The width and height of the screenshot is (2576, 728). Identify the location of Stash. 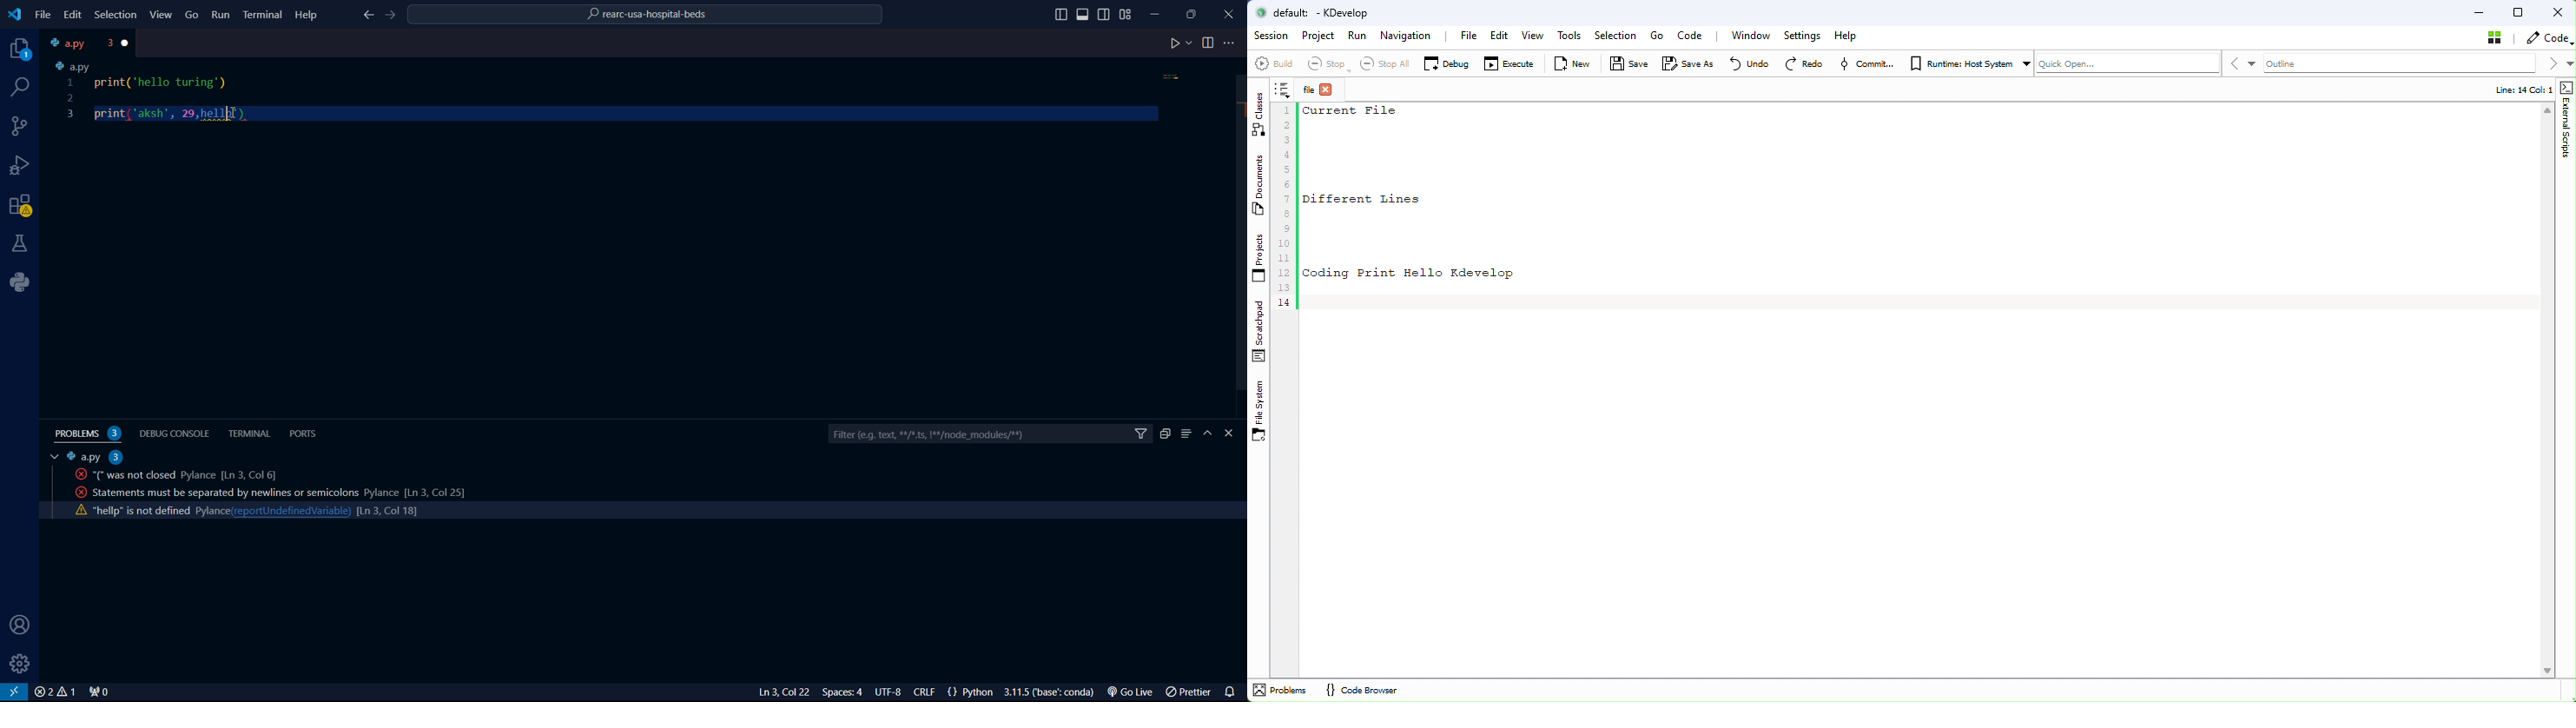
(2496, 37).